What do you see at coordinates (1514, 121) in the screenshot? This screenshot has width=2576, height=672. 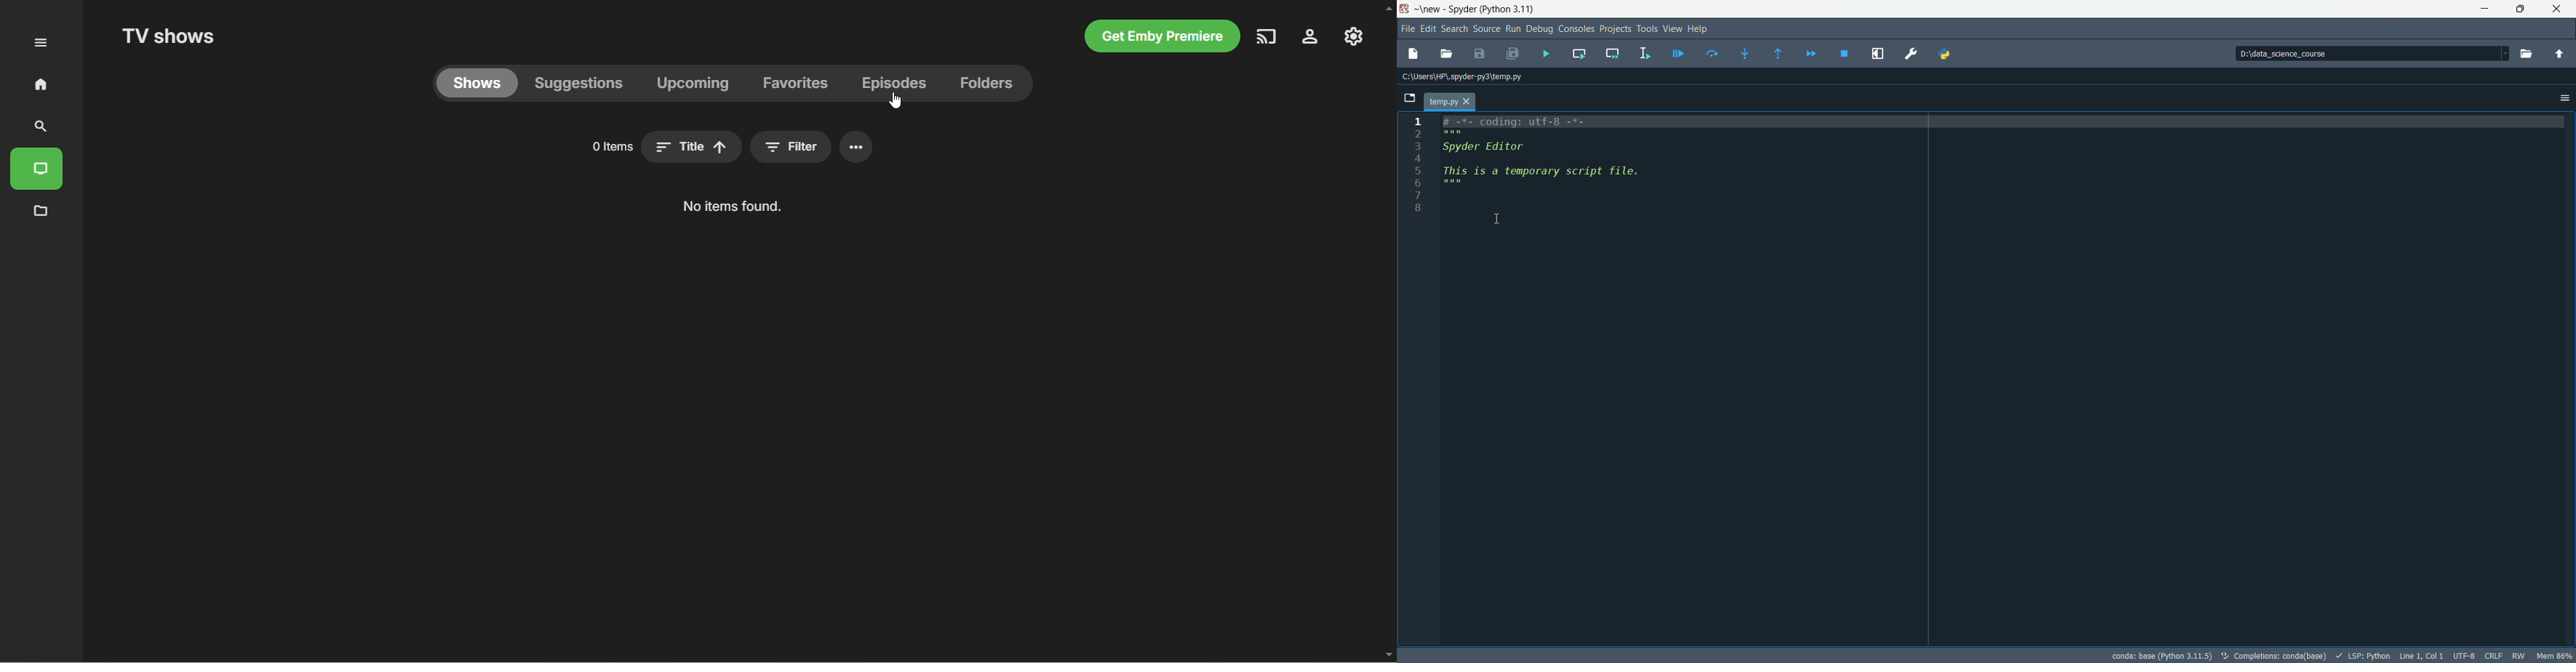 I see `1 # -*- coding: utf-8 -*-` at bounding box center [1514, 121].